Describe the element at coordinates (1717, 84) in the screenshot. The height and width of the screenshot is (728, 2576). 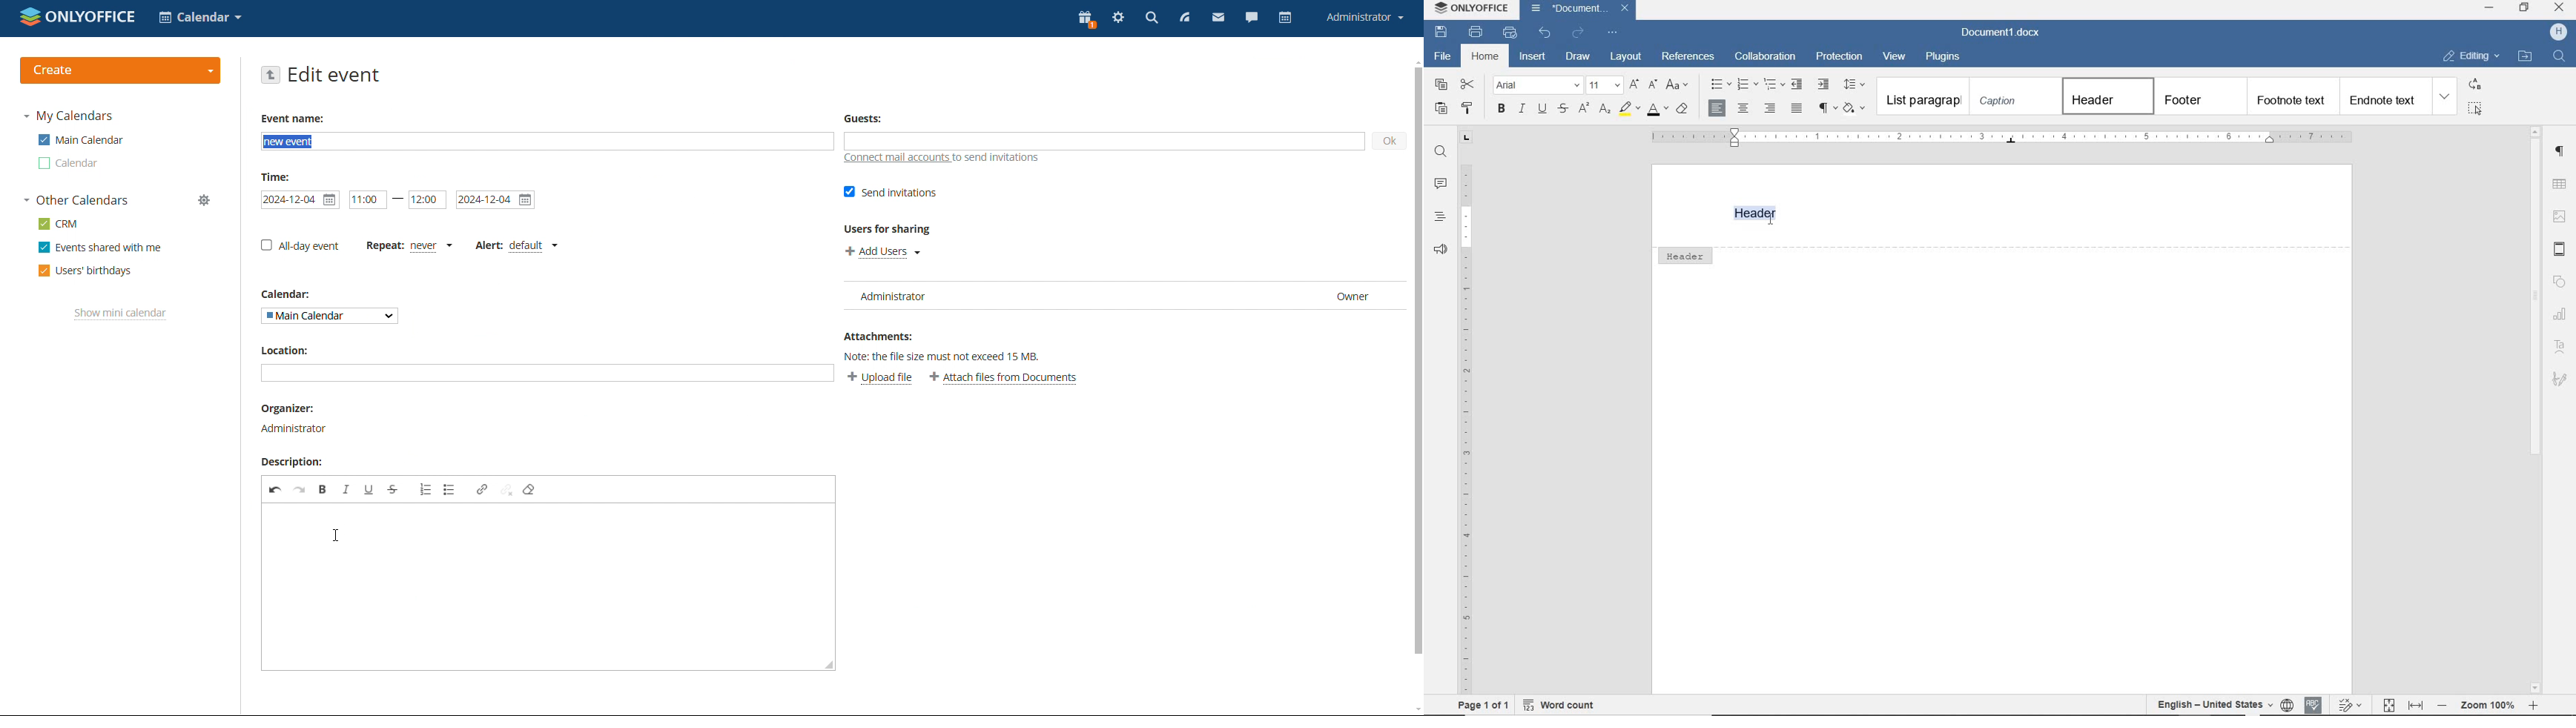
I see `bullets` at that location.